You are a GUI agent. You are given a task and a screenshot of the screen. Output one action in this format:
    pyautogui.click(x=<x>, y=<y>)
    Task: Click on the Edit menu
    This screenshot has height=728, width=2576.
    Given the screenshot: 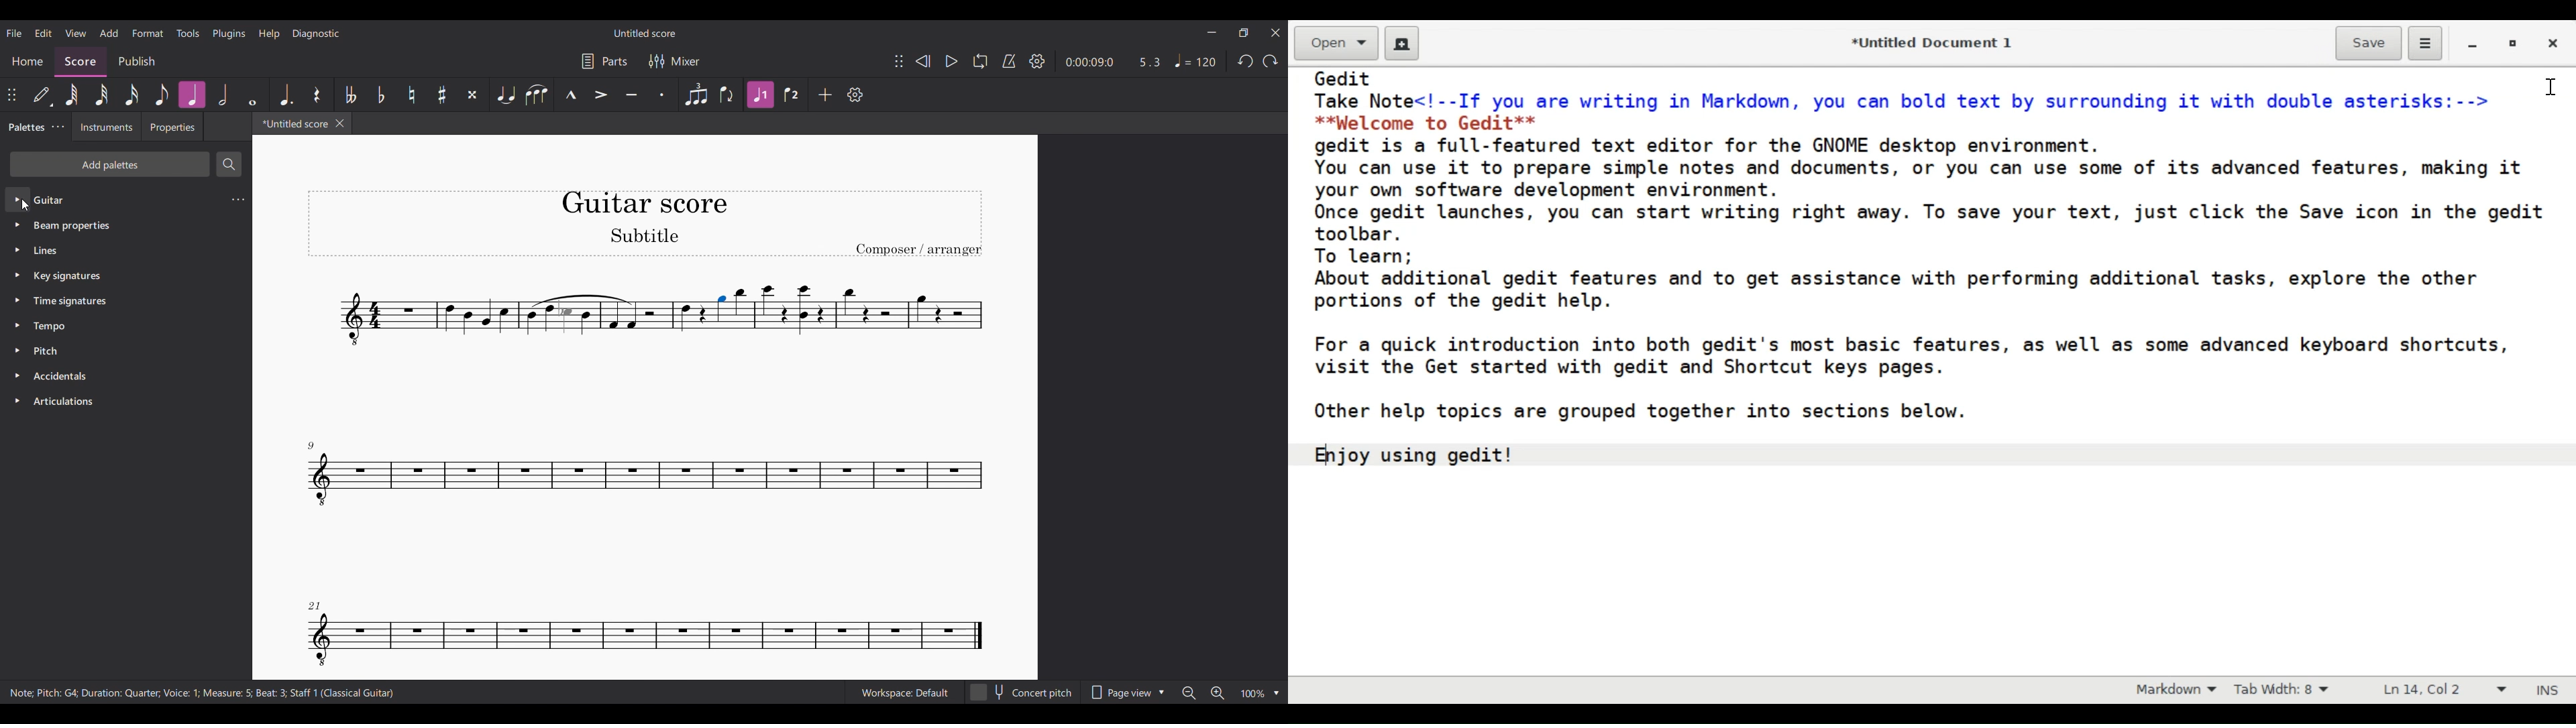 What is the action you would take?
    pyautogui.click(x=44, y=34)
    